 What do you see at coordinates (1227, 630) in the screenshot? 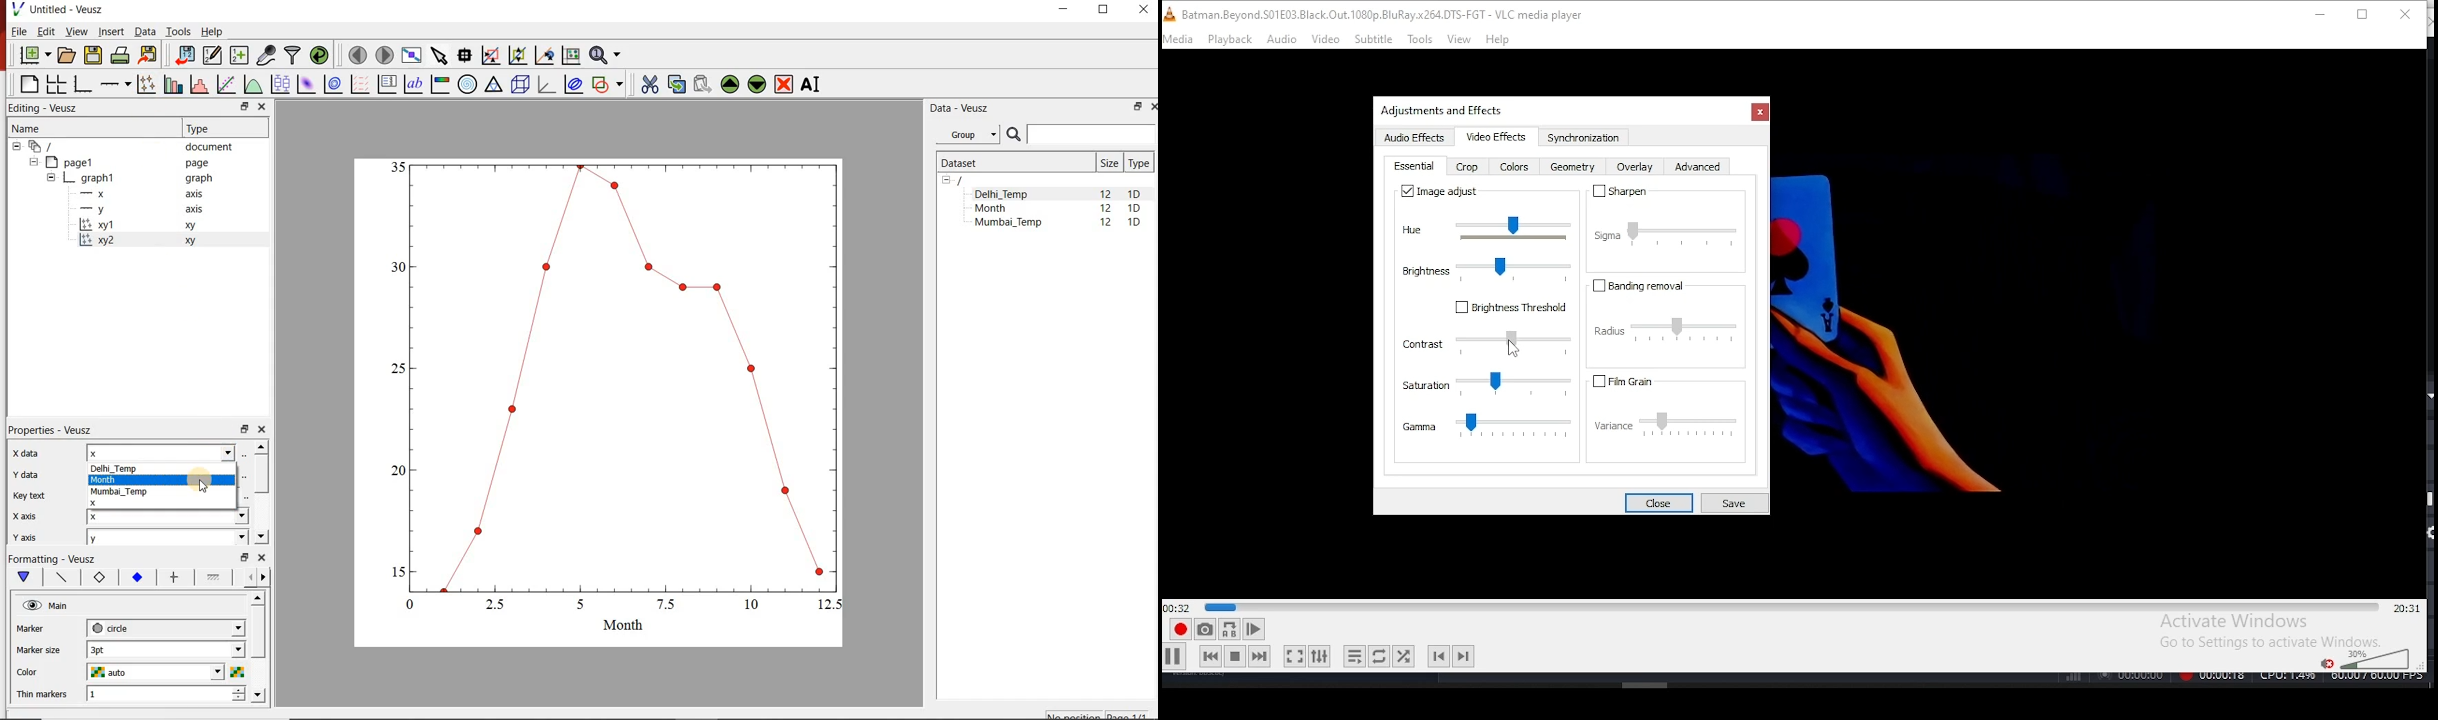
I see `loop between point A and point B continuously. Click to set point A` at bounding box center [1227, 630].